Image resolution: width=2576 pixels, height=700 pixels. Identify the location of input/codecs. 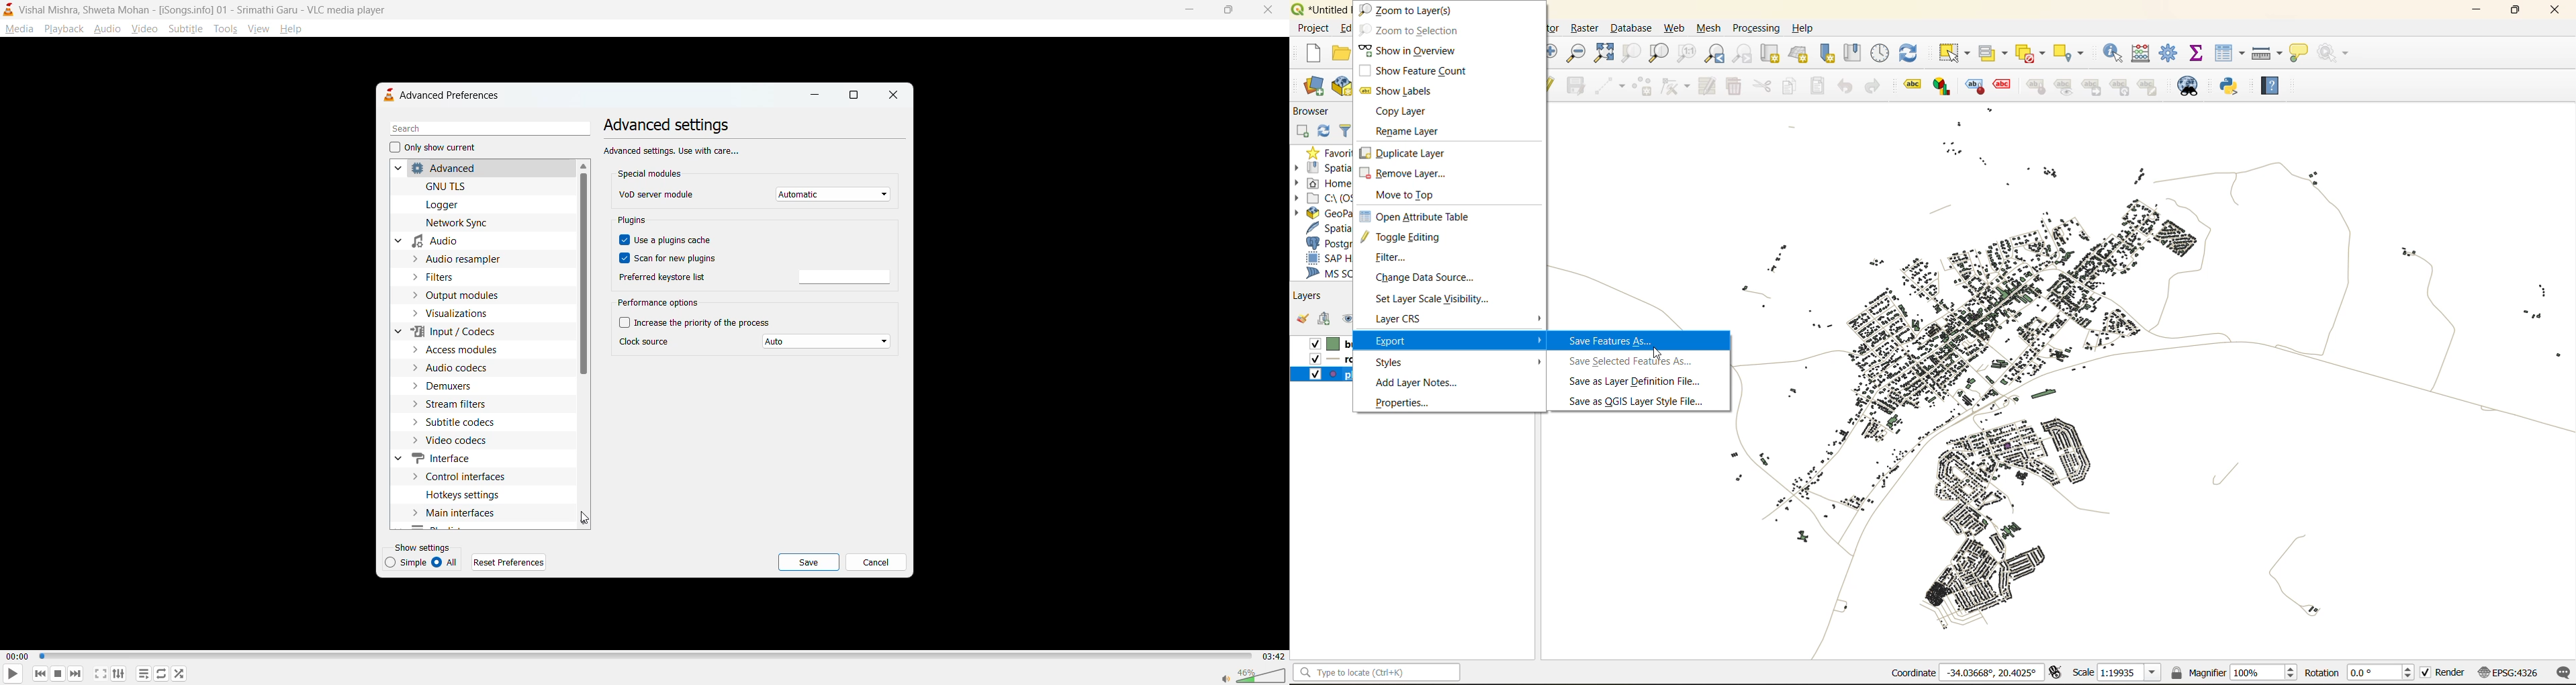
(451, 331).